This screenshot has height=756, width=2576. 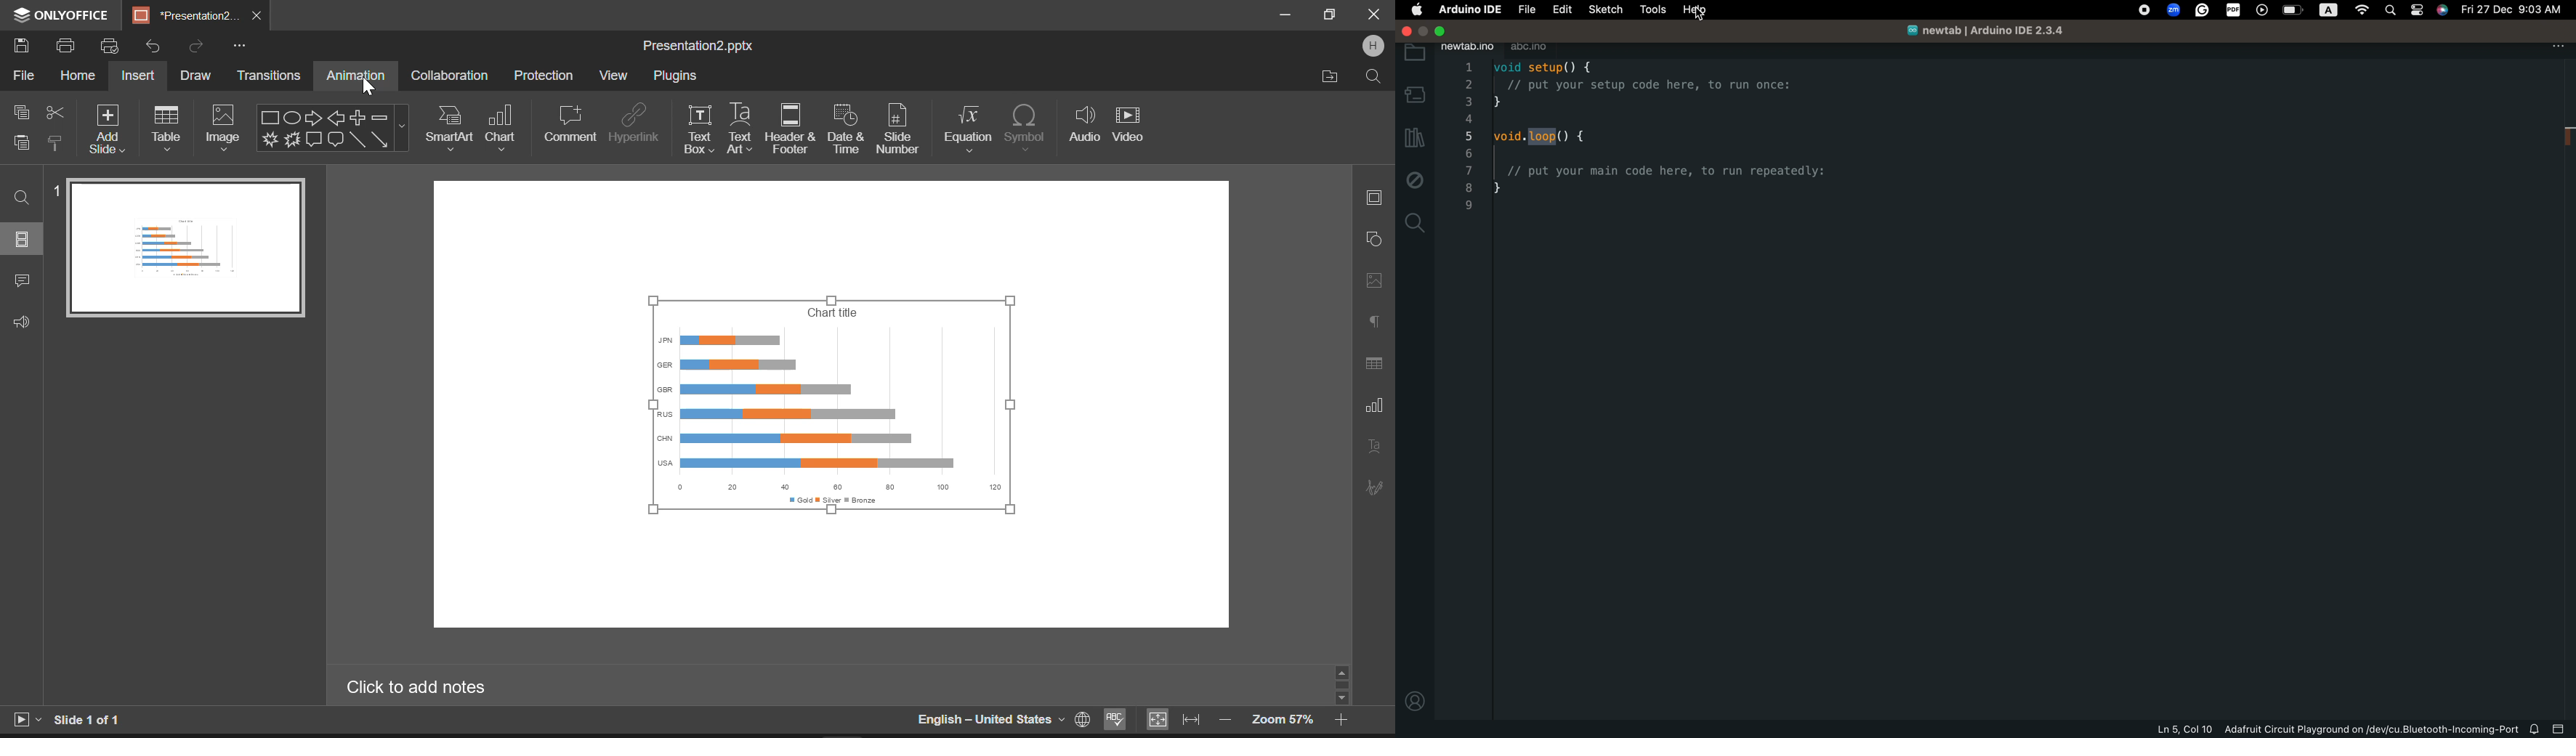 I want to click on folder, so click(x=1414, y=53).